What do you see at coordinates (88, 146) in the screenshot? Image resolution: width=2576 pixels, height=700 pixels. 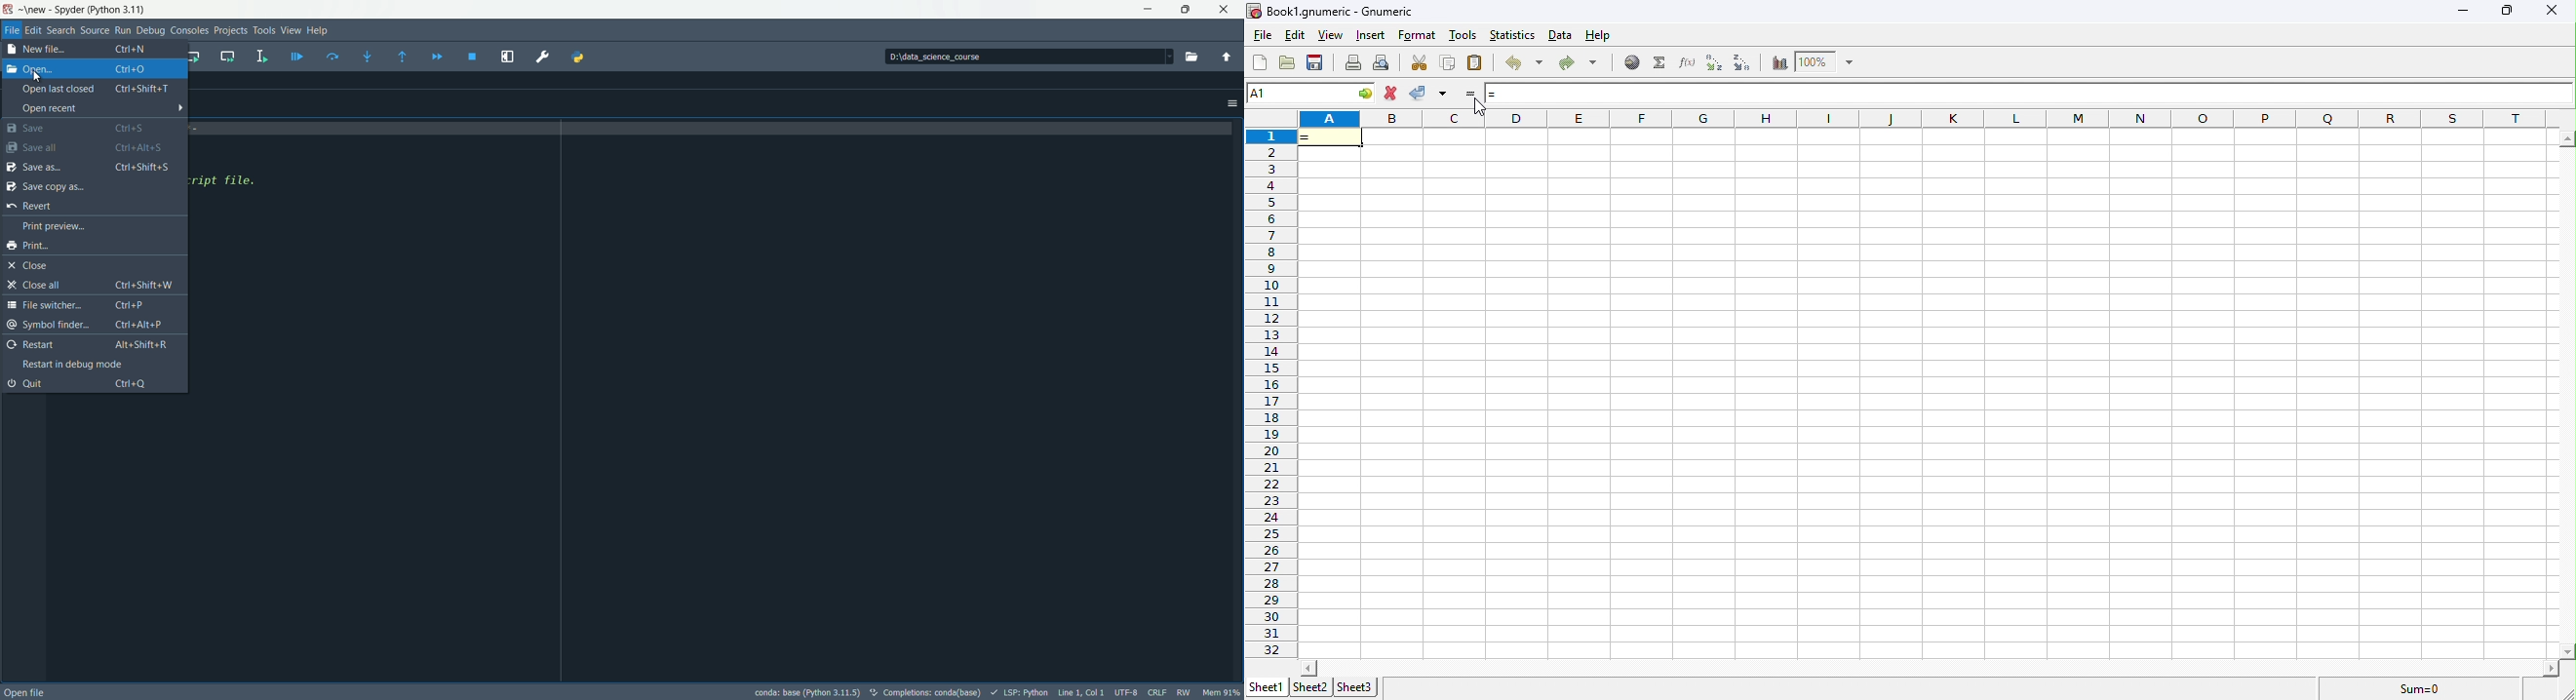 I see `save file` at bounding box center [88, 146].